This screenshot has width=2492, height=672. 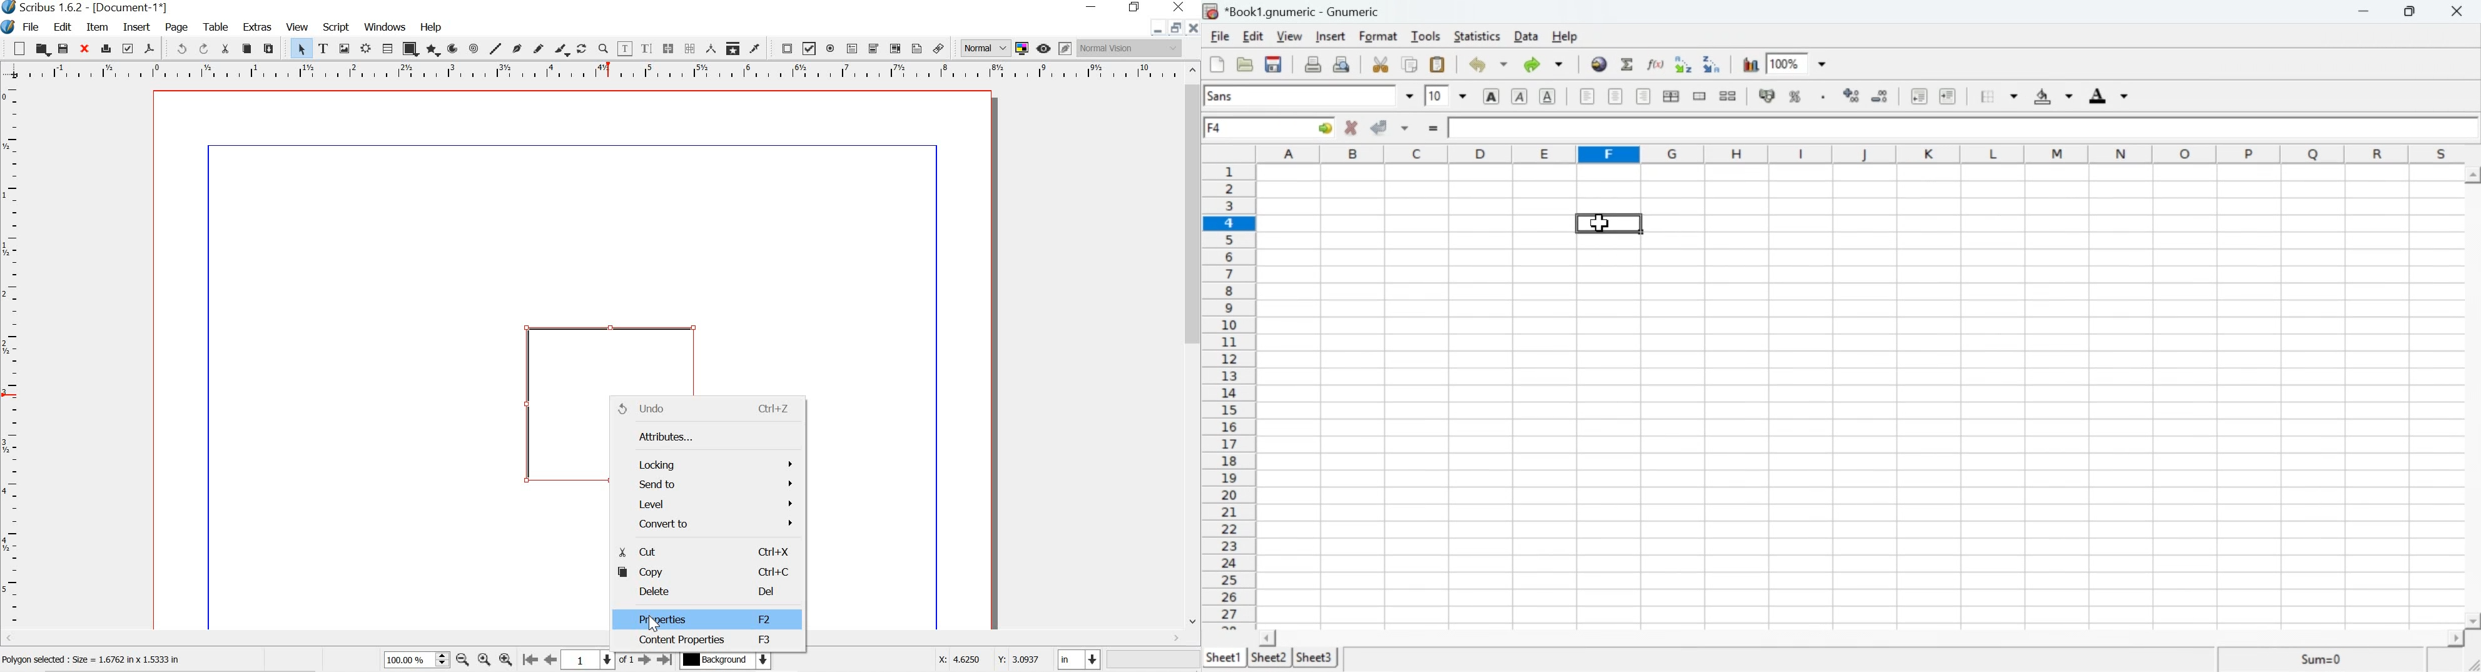 What do you see at coordinates (94, 660) in the screenshot?
I see `Polygon selected : Size = 1.6762 in x 1.5333 in` at bounding box center [94, 660].